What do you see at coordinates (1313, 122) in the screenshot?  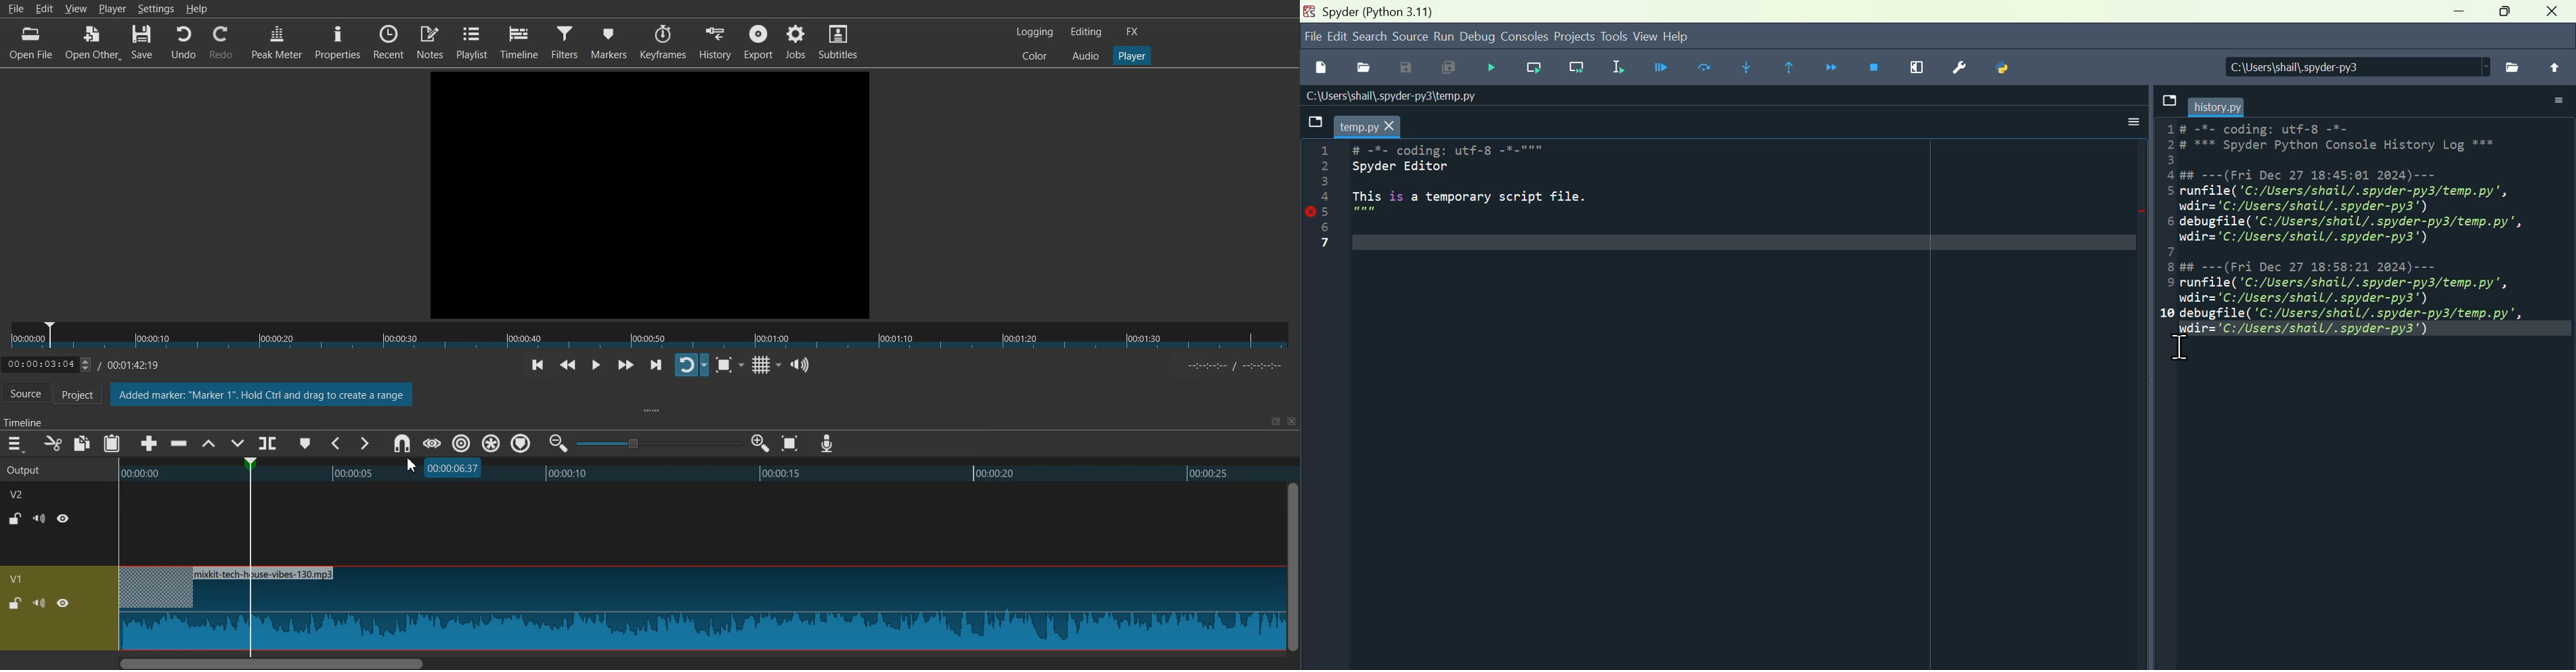 I see `File` at bounding box center [1313, 122].